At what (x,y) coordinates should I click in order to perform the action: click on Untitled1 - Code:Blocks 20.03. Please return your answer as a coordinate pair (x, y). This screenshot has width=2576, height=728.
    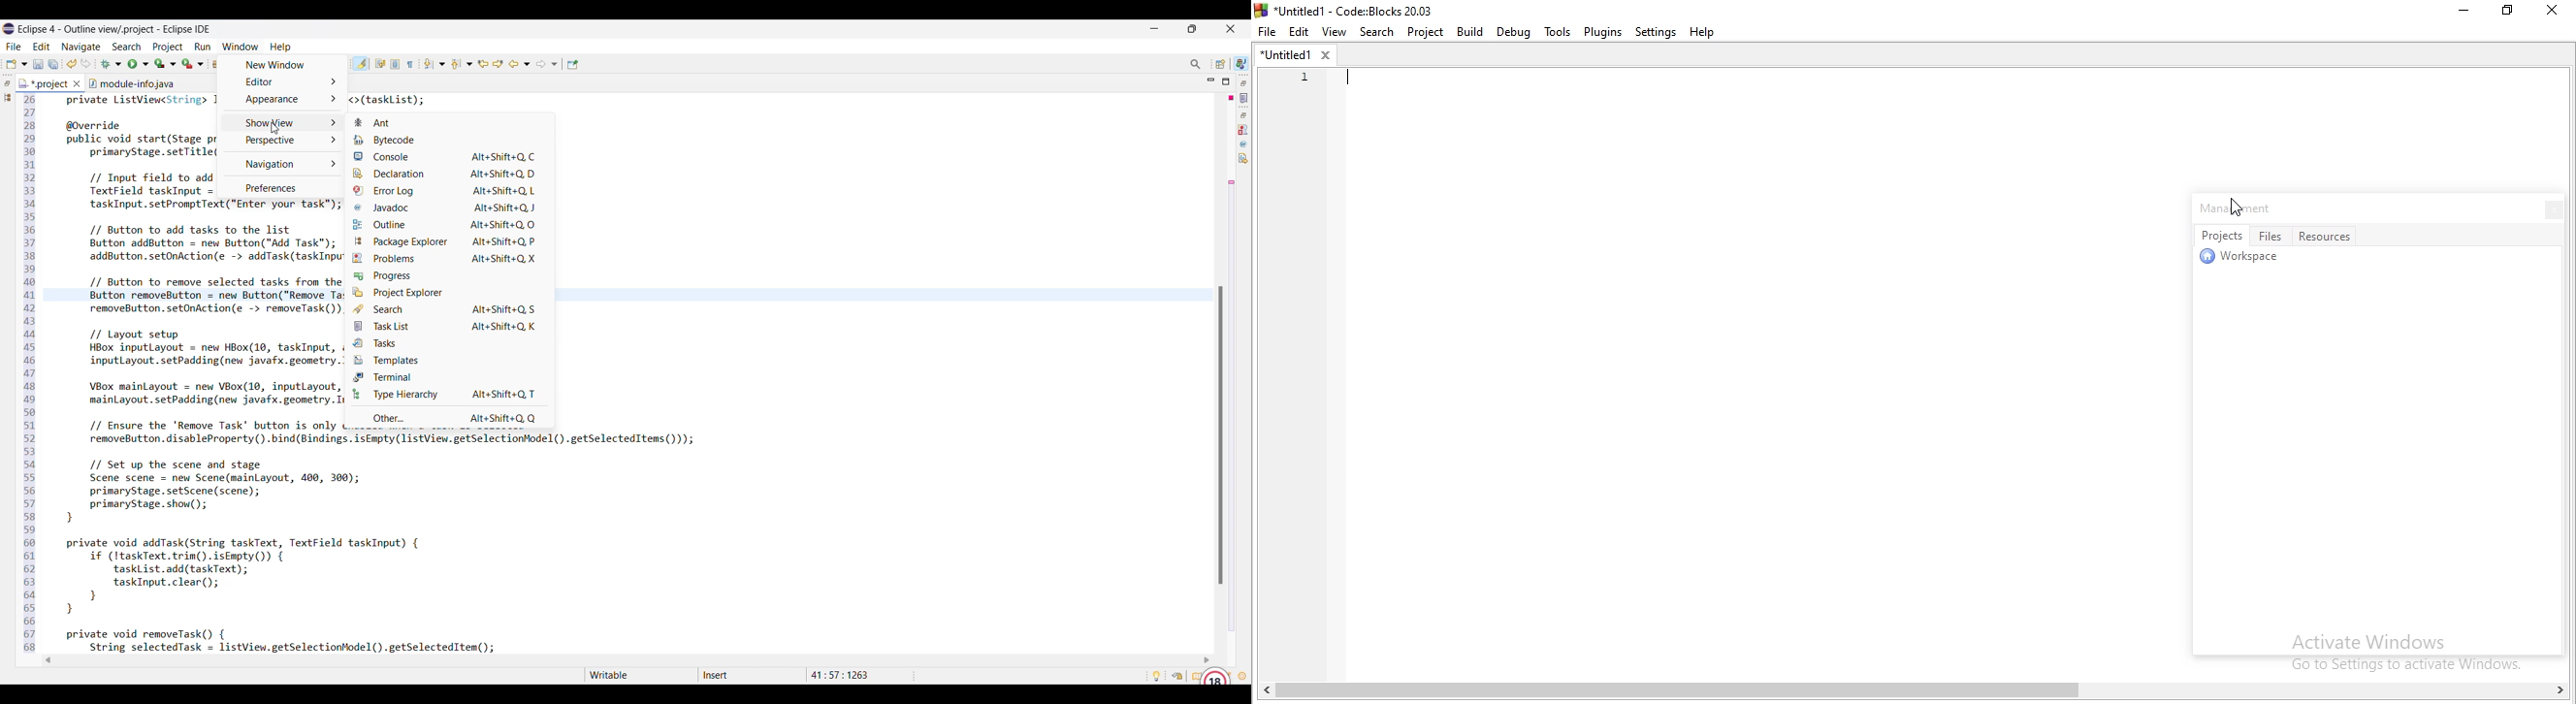
    Looking at the image, I should click on (1348, 9).